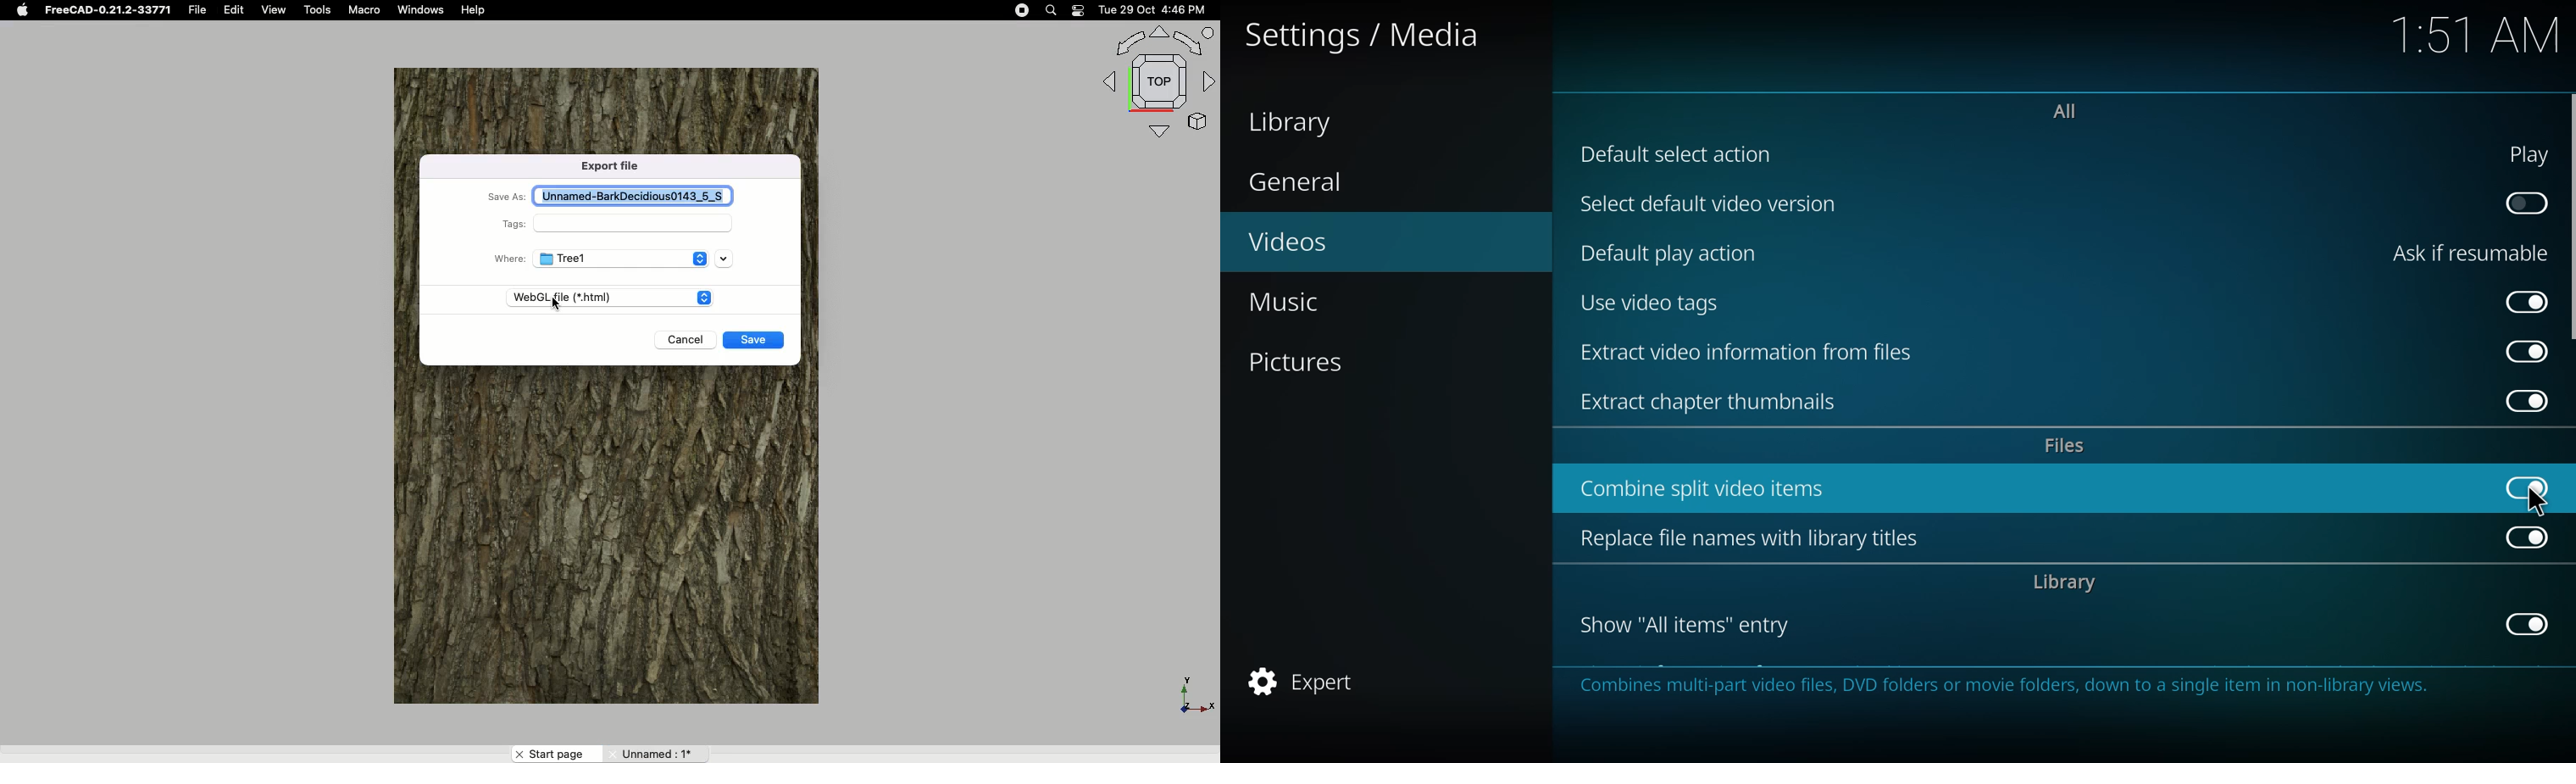 The height and width of the screenshot is (784, 2576). Describe the element at coordinates (1299, 121) in the screenshot. I see `library` at that location.